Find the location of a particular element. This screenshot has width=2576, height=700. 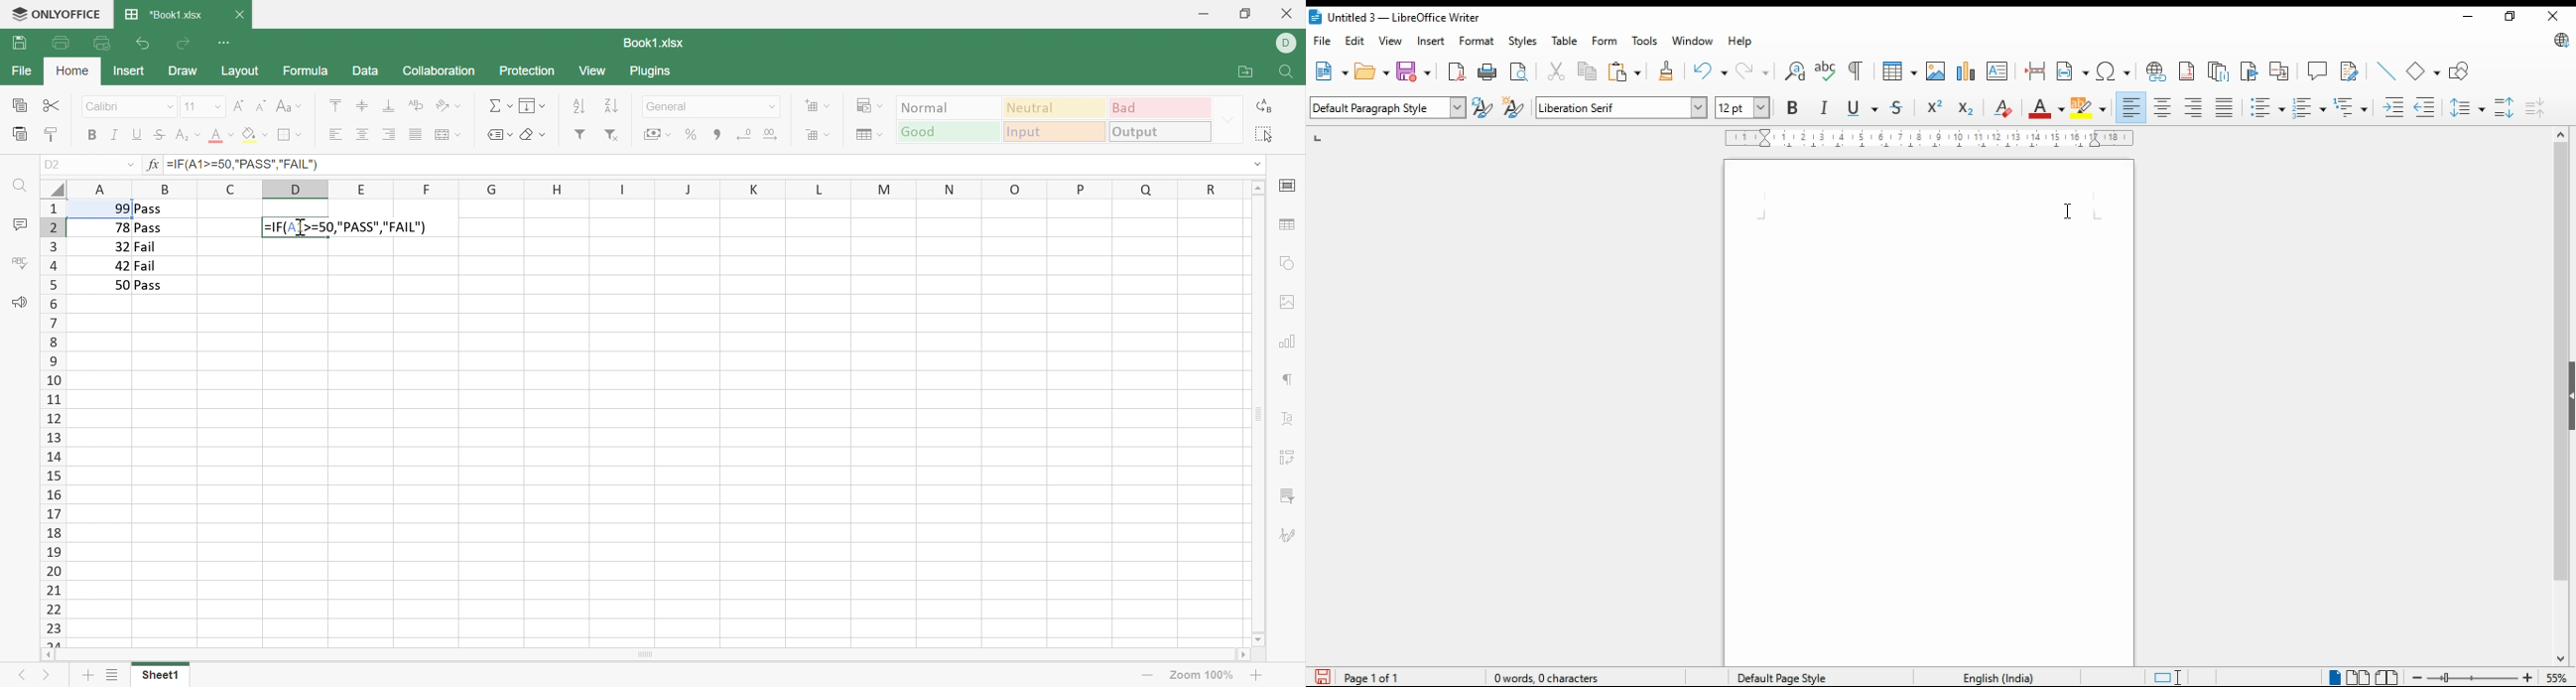

increase indent is located at coordinates (2394, 107).